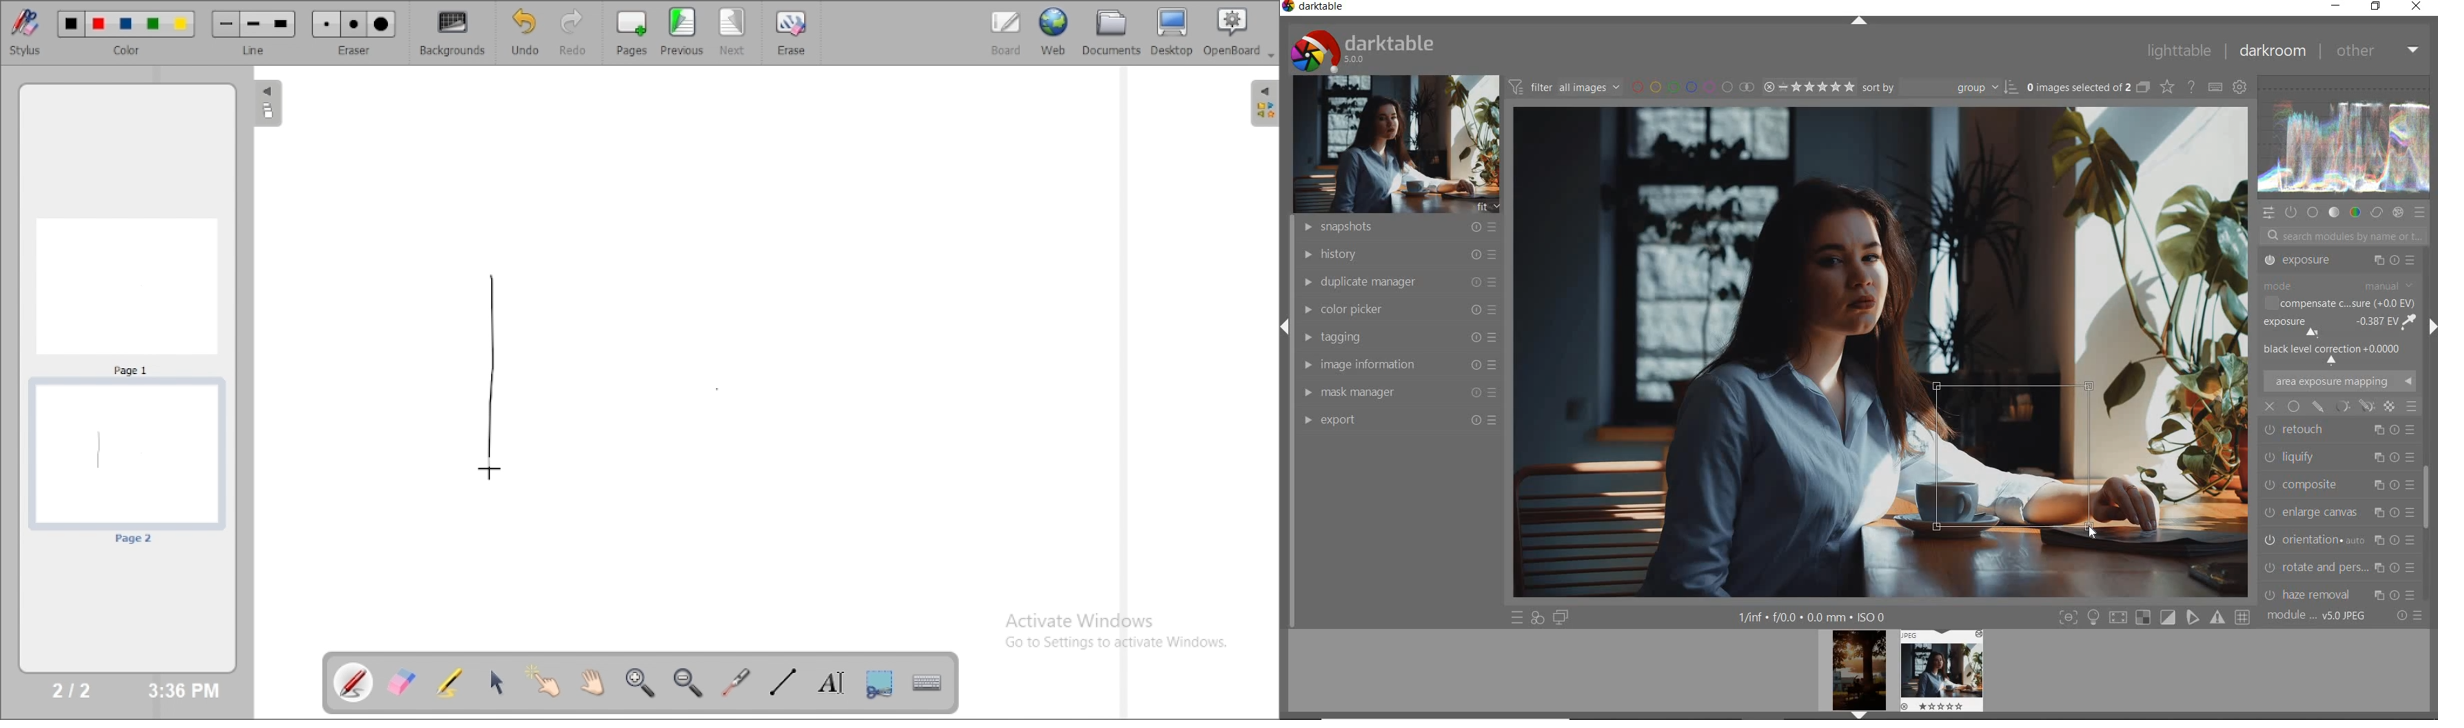 The height and width of the screenshot is (728, 2464). What do you see at coordinates (926, 682) in the screenshot?
I see `display virtual keyboard` at bounding box center [926, 682].